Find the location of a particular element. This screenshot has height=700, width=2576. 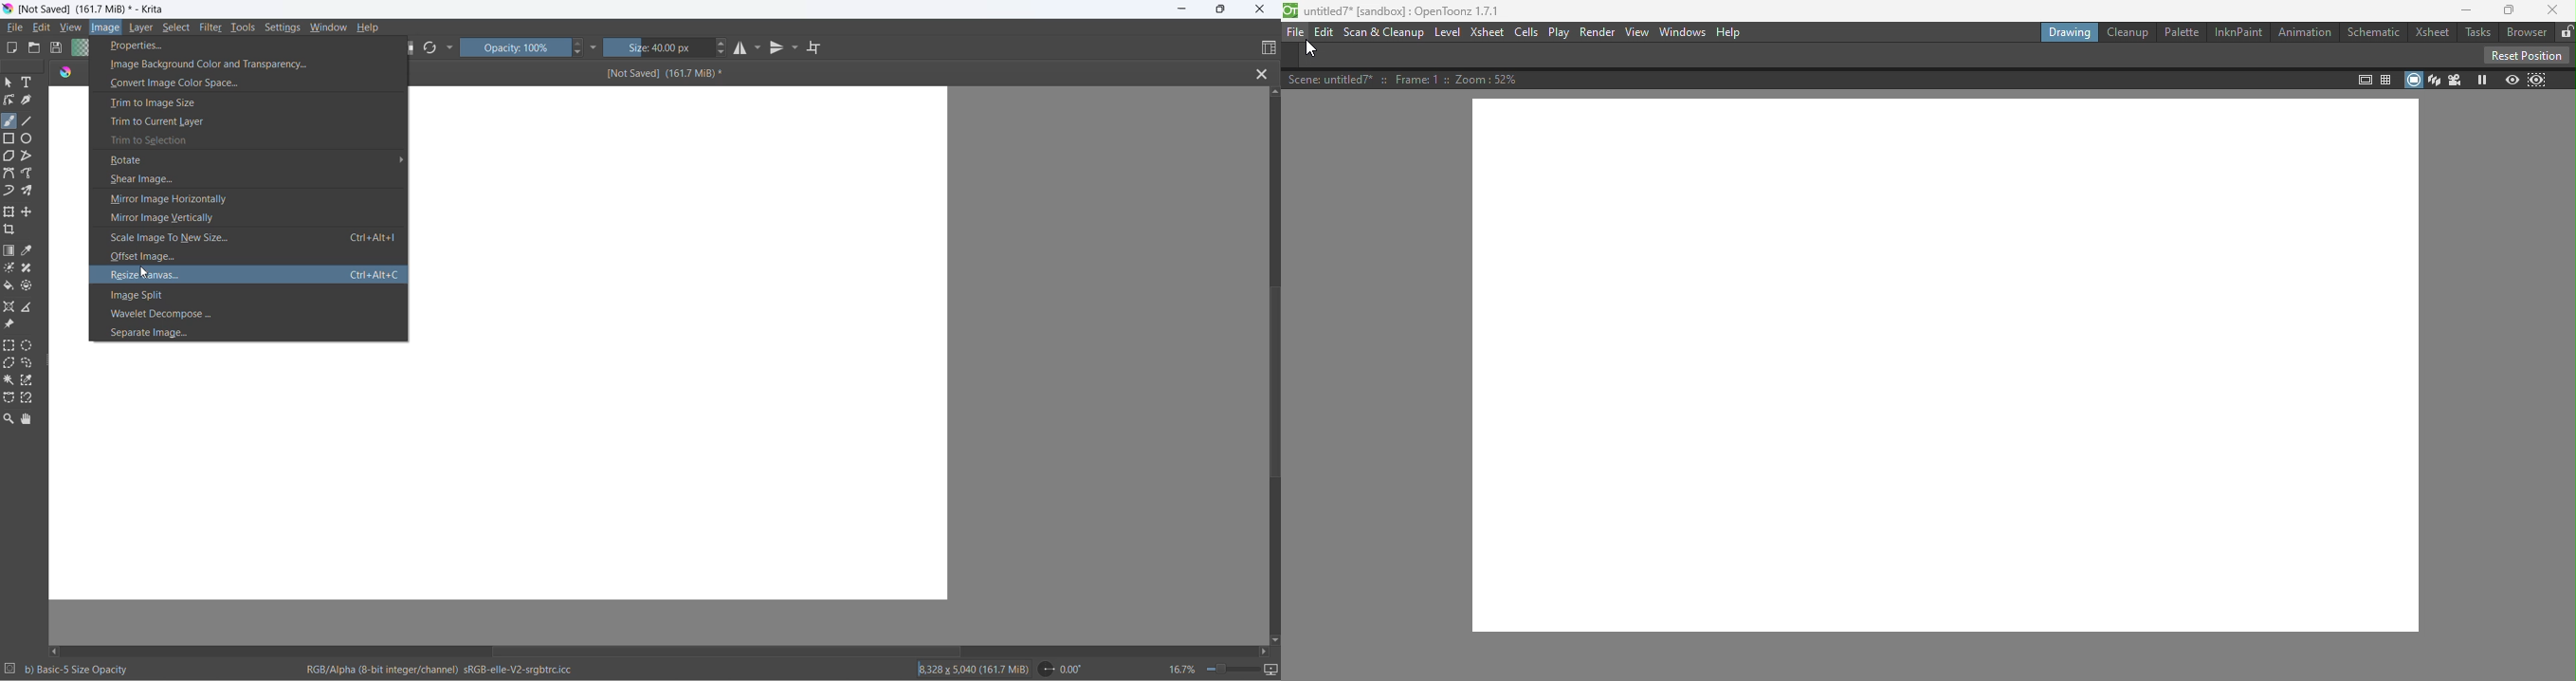

settings is located at coordinates (286, 29).